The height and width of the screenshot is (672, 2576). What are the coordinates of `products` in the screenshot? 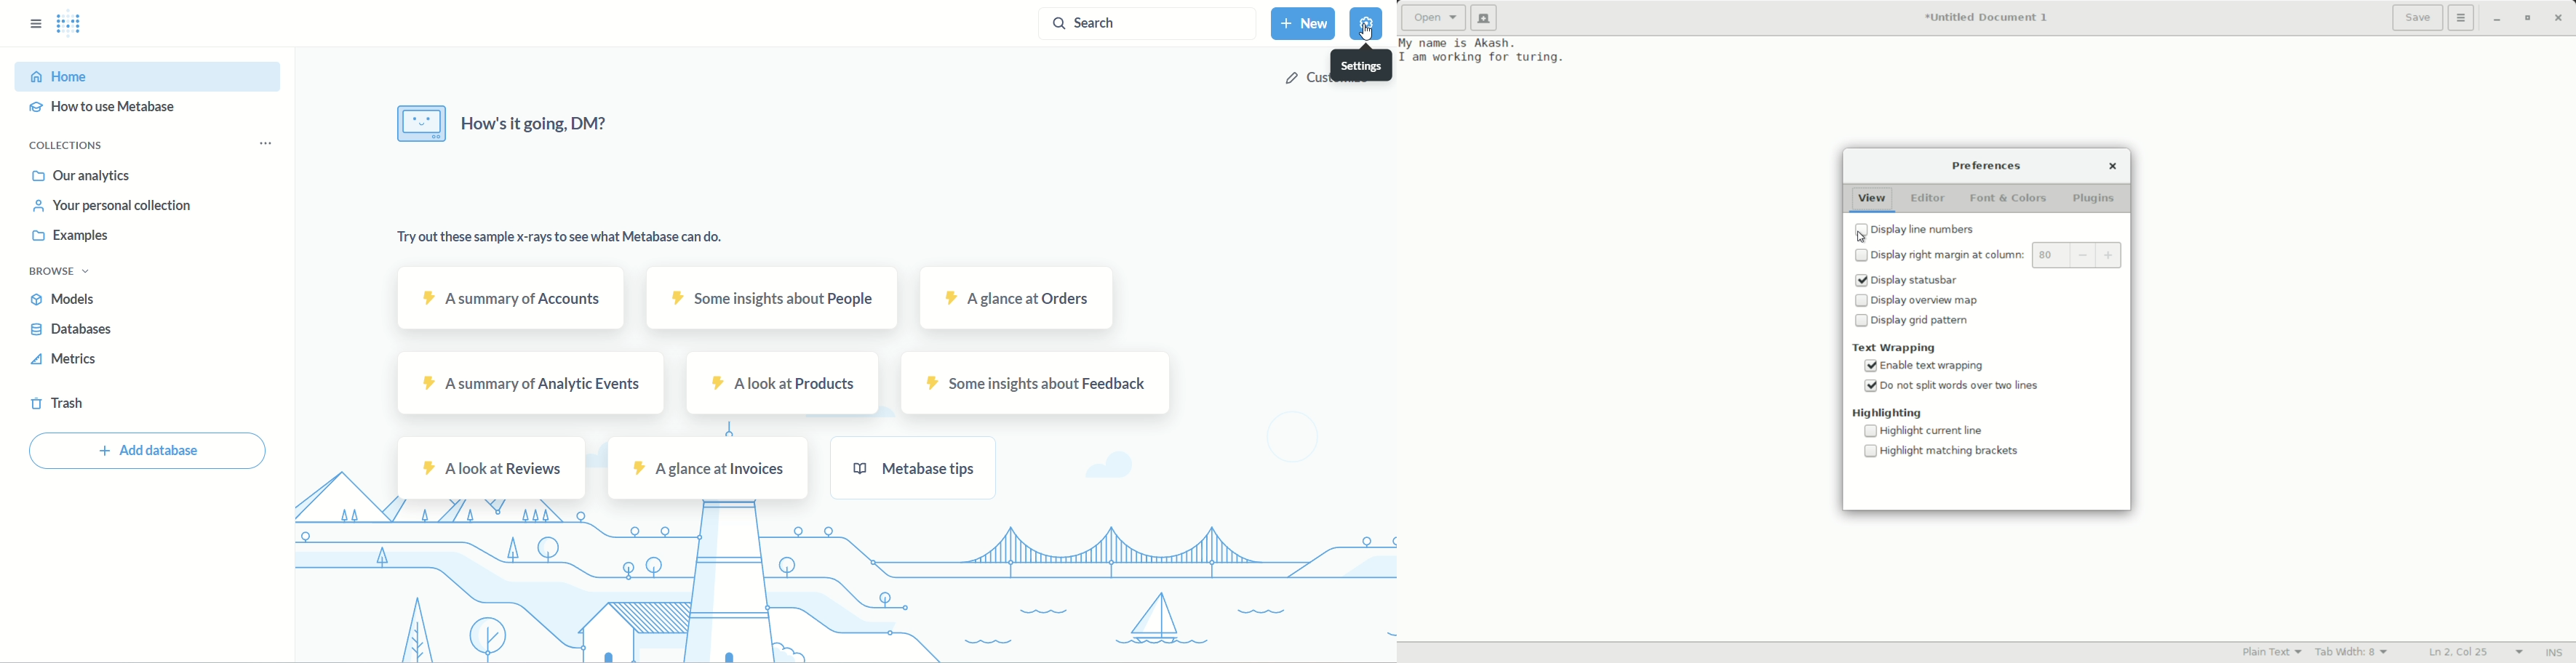 It's located at (782, 382).